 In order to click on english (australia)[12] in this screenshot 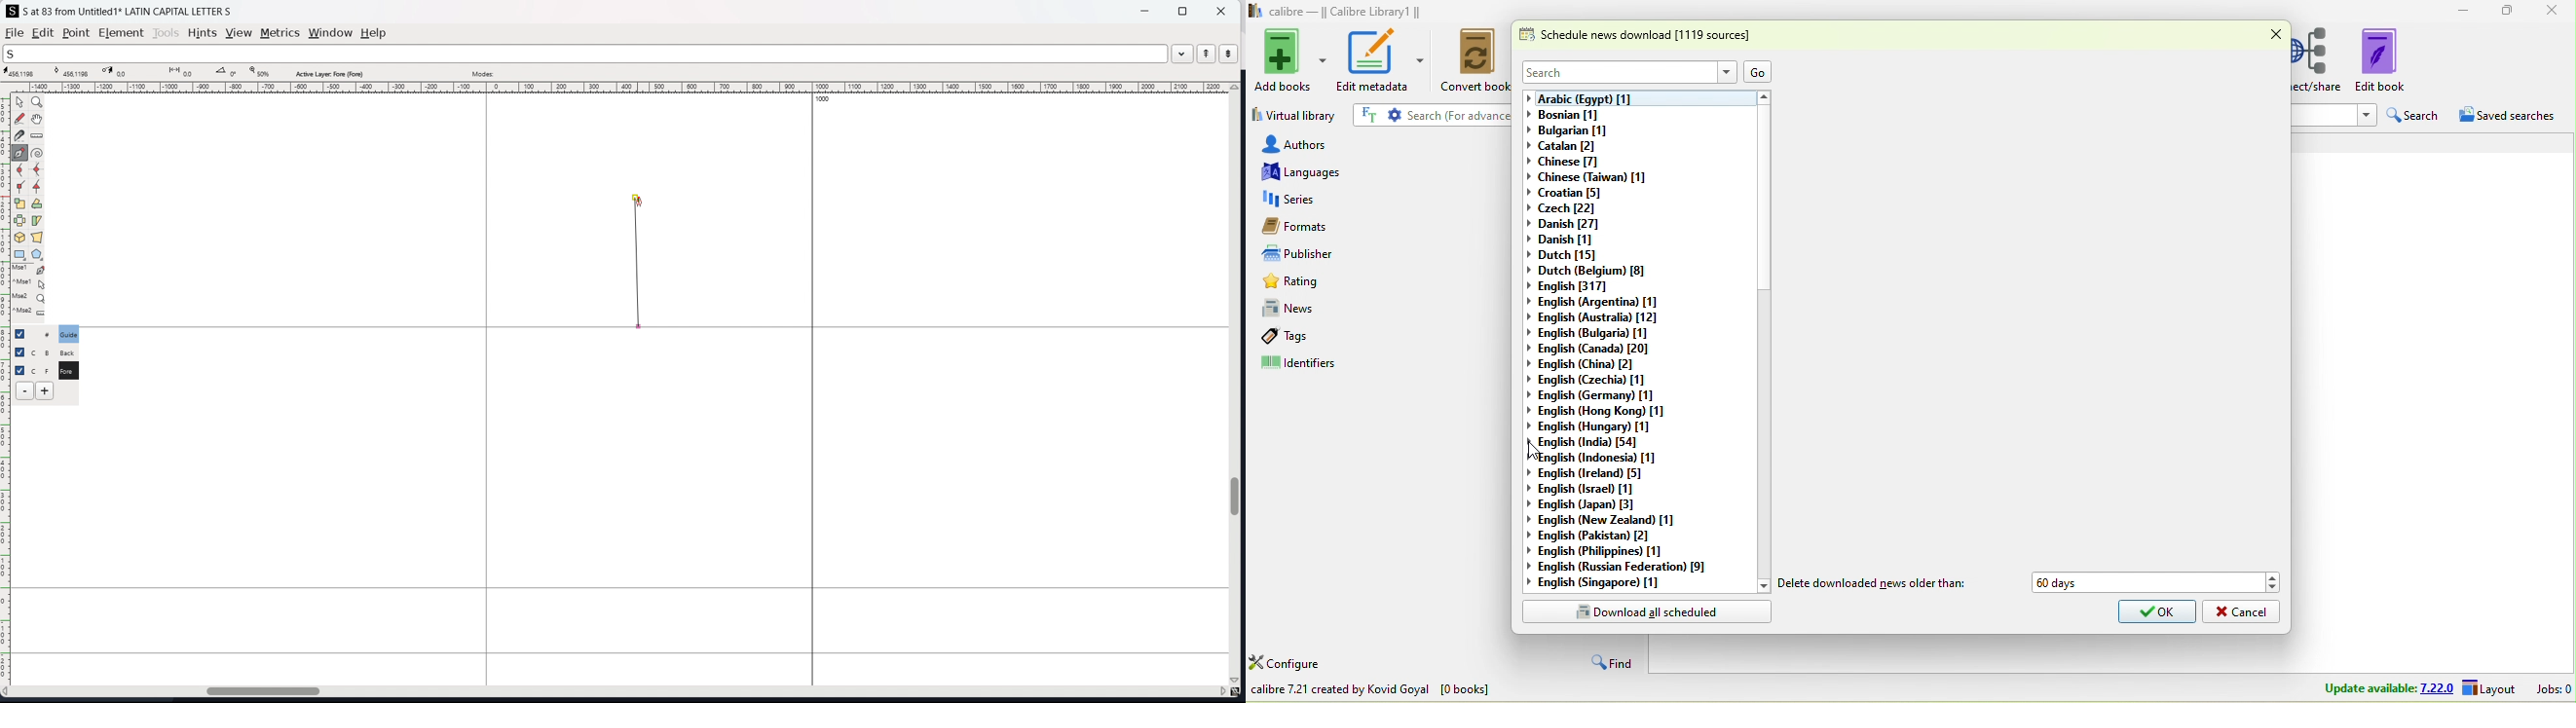, I will do `click(1598, 317)`.